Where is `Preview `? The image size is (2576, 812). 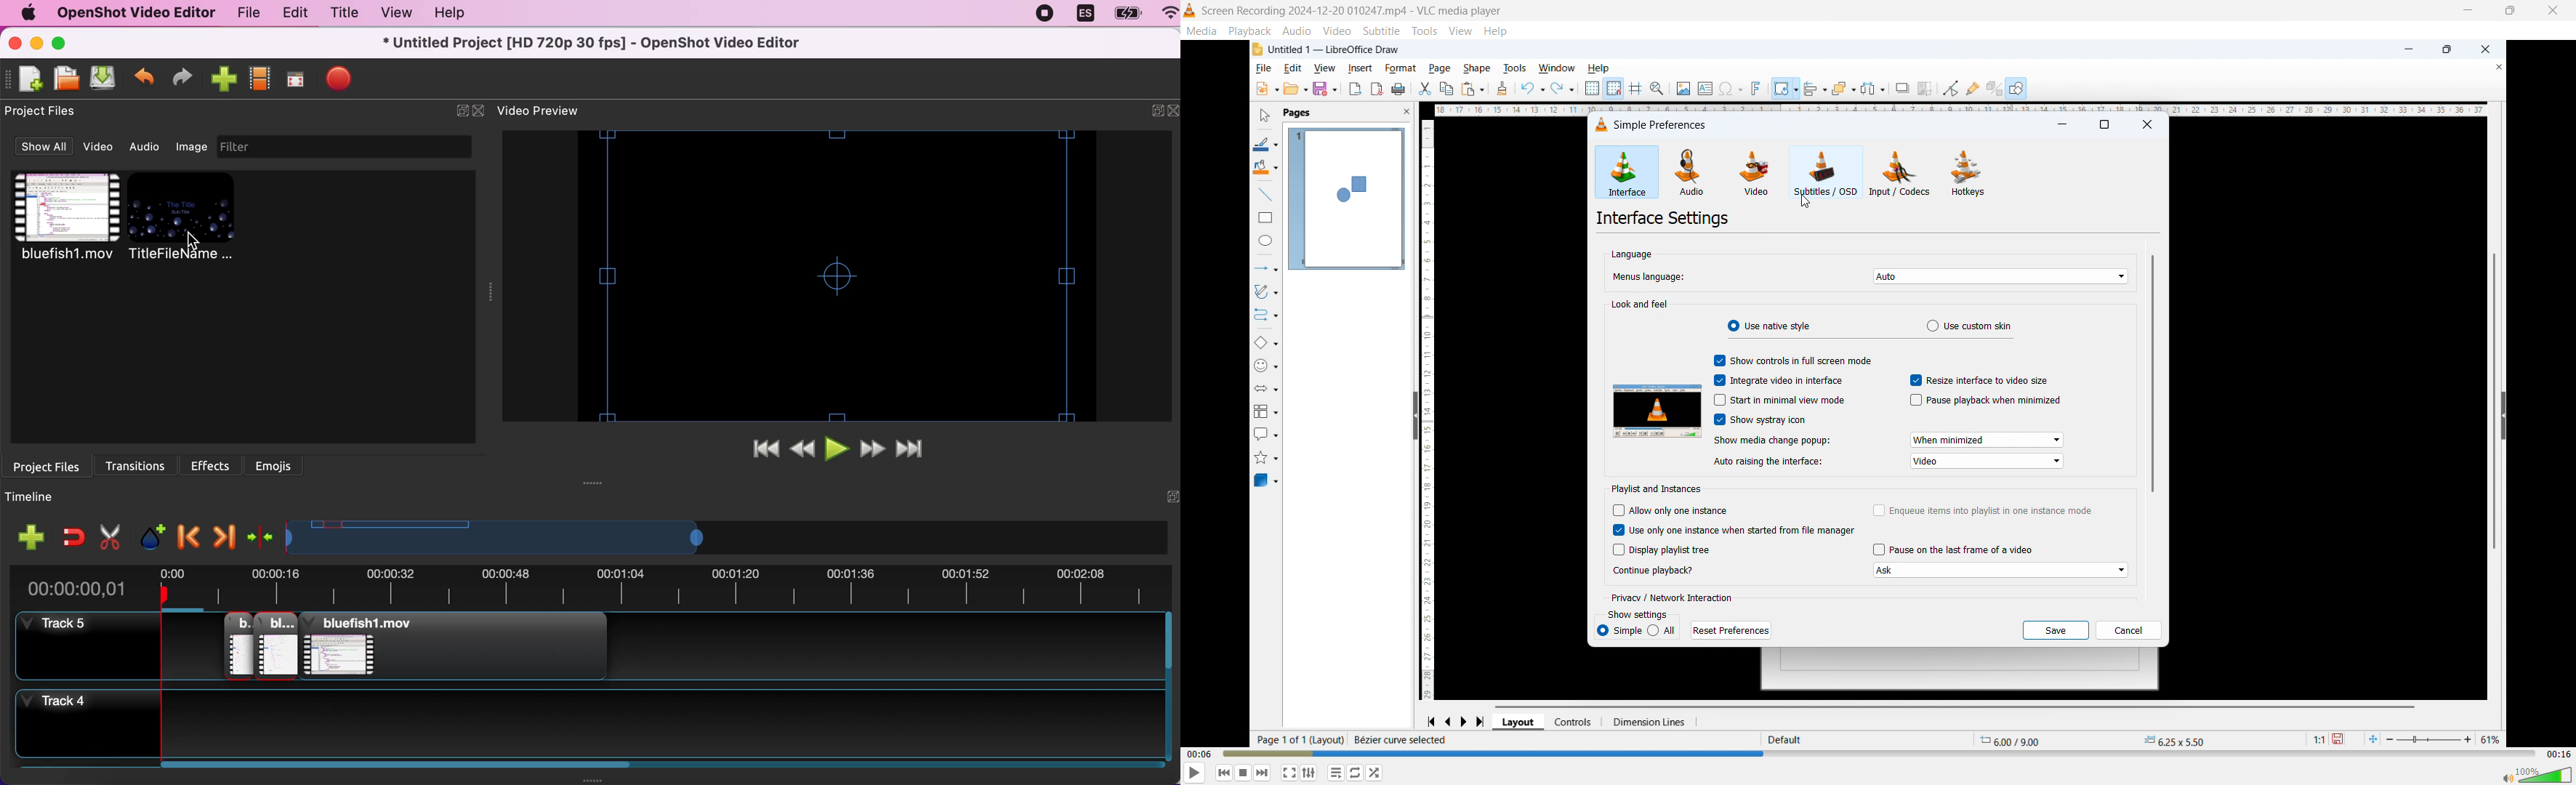 Preview  is located at coordinates (1657, 411).